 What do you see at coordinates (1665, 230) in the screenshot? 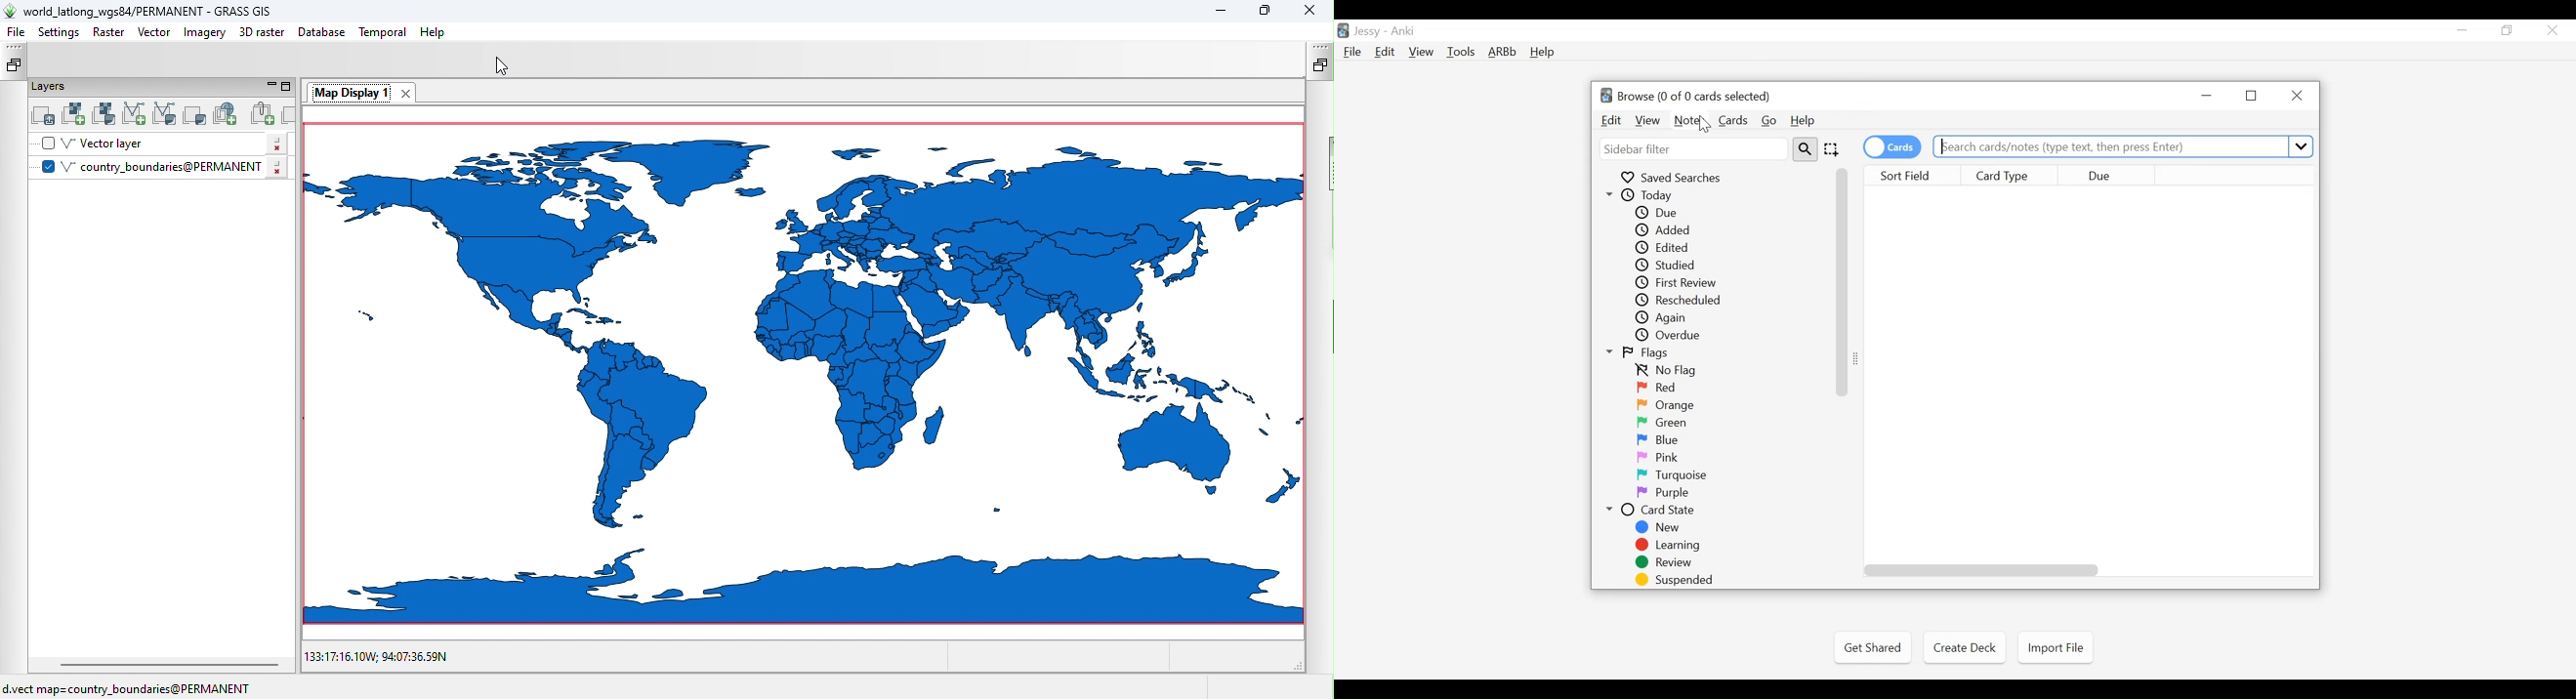
I see `Added` at bounding box center [1665, 230].